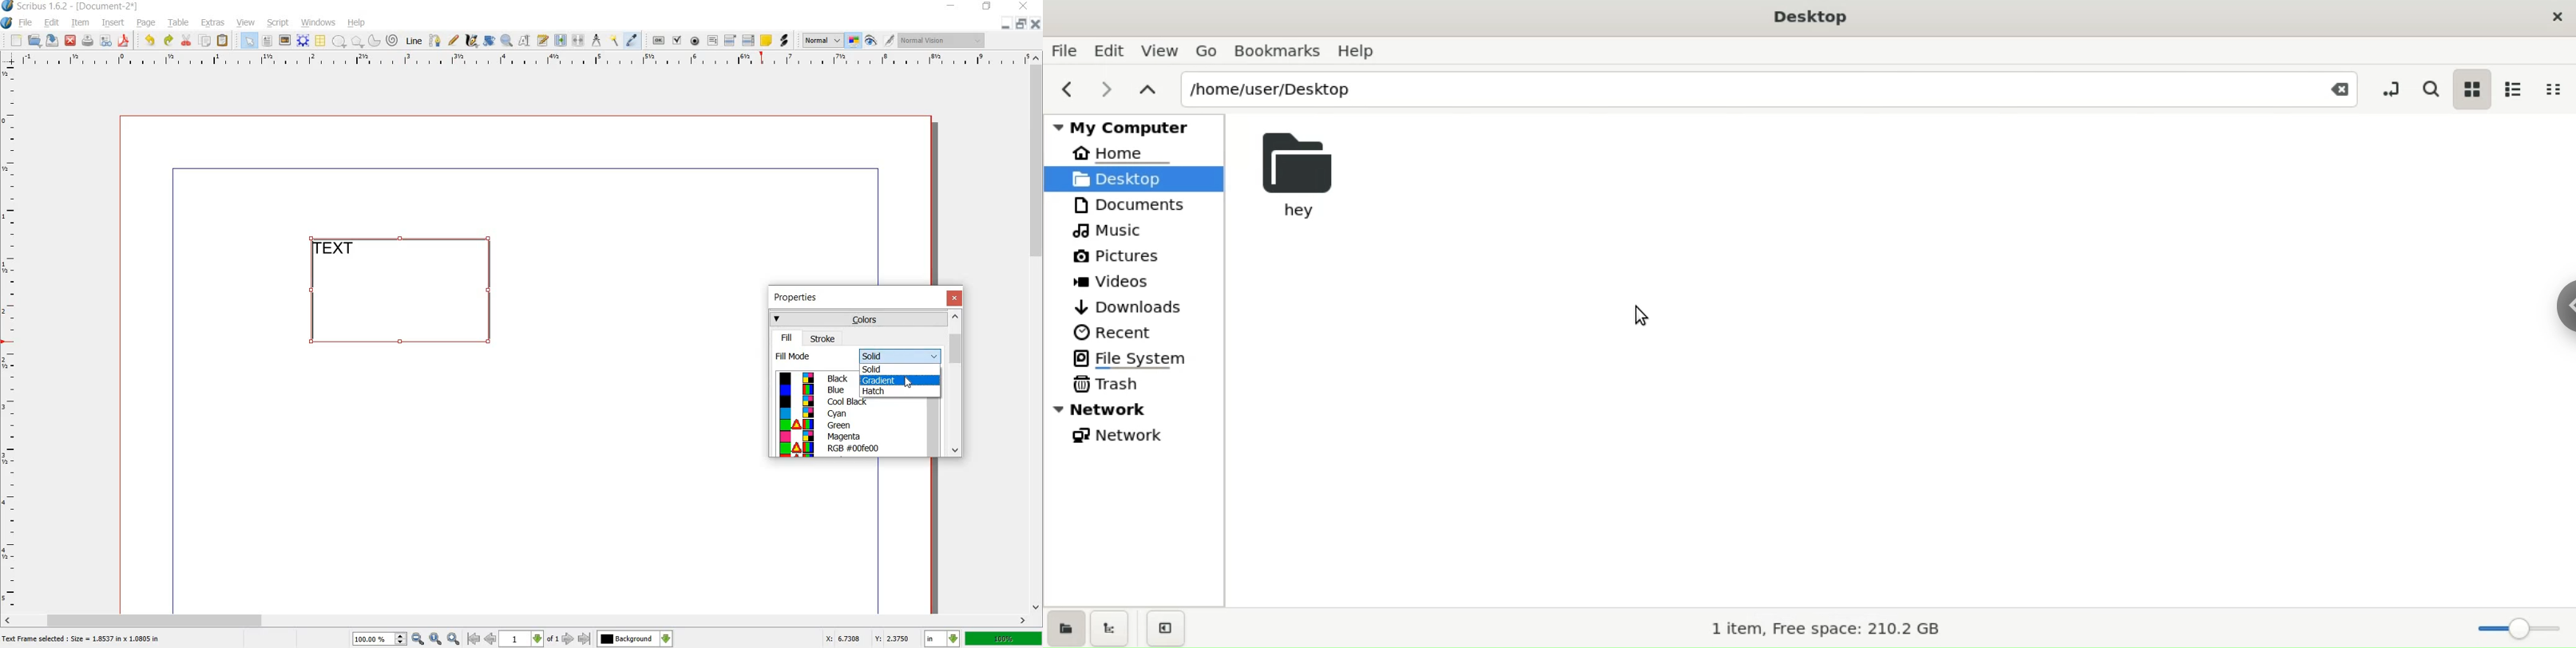 This screenshot has width=2576, height=672. What do you see at coordinates (788, 338) in the screenshot?
I see `fill` at bounding box center [788, 338].